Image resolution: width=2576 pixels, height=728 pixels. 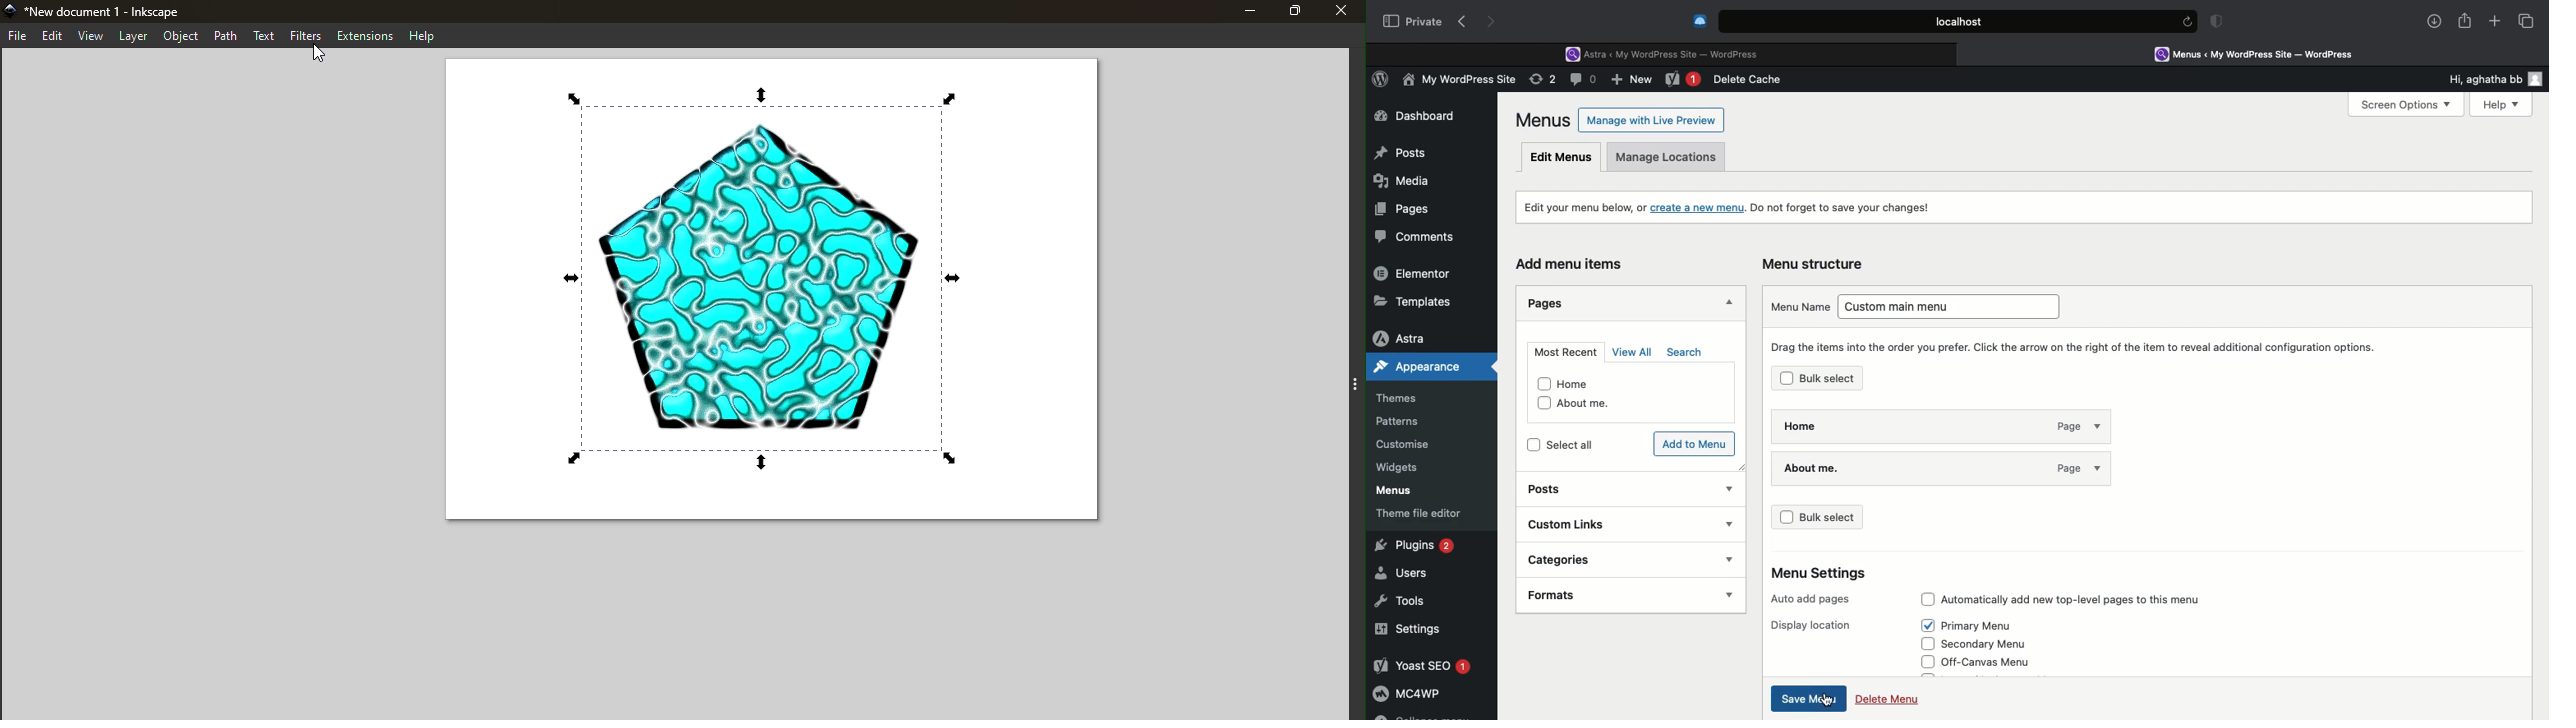 I want to click on New, so click(x=1634, y=81).